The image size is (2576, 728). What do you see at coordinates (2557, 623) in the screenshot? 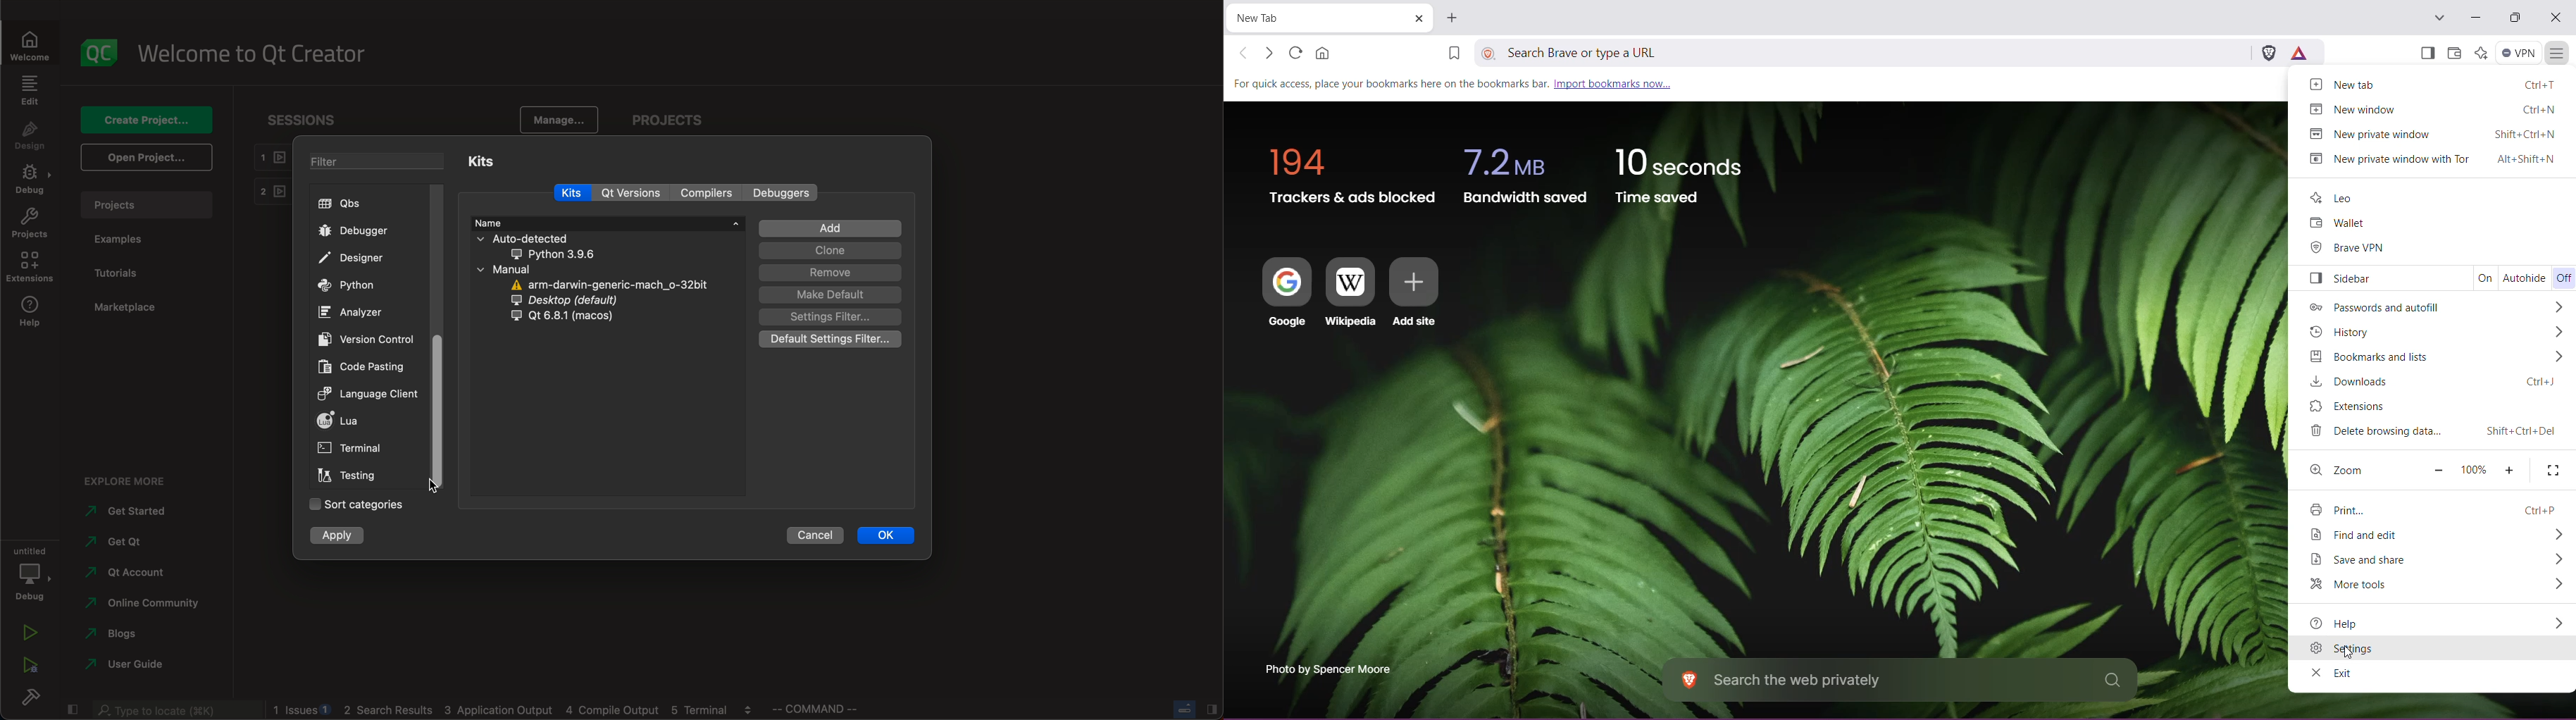
I see `More options` at bounding box center [2557, 623].